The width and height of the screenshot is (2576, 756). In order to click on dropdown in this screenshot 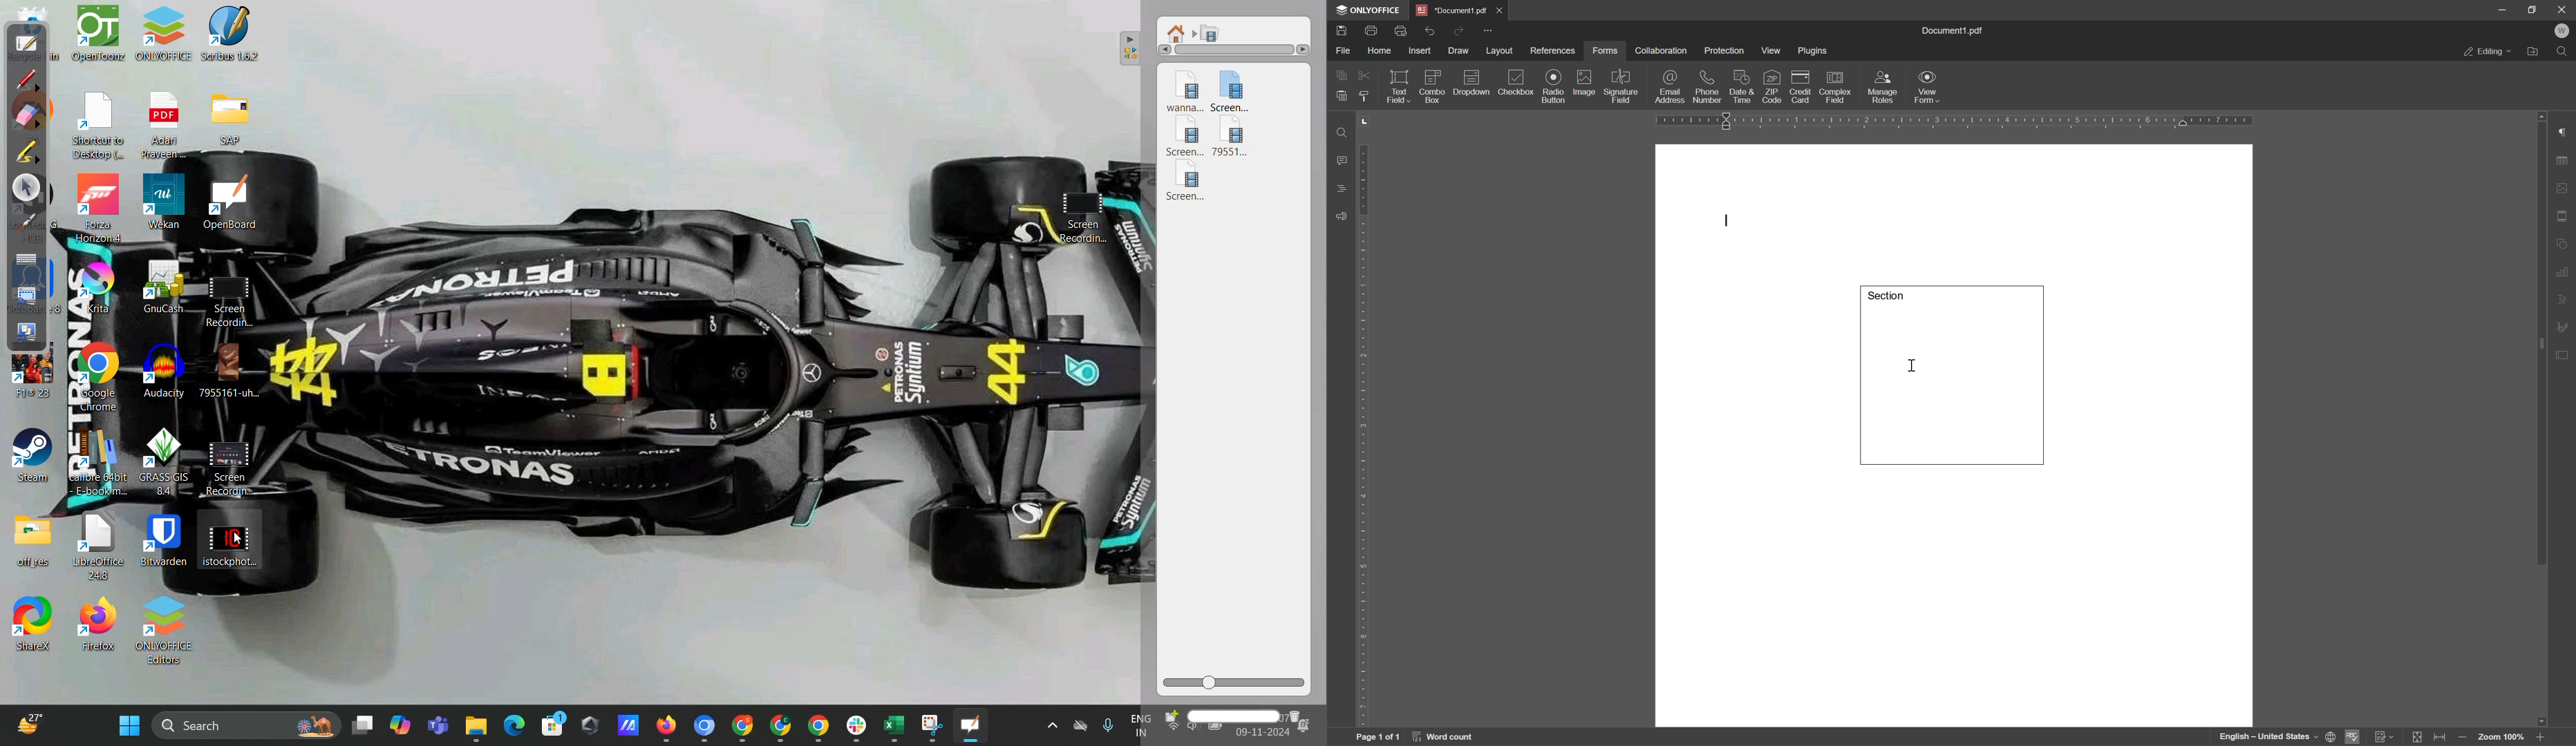, I will do `click(1473, 83)`.